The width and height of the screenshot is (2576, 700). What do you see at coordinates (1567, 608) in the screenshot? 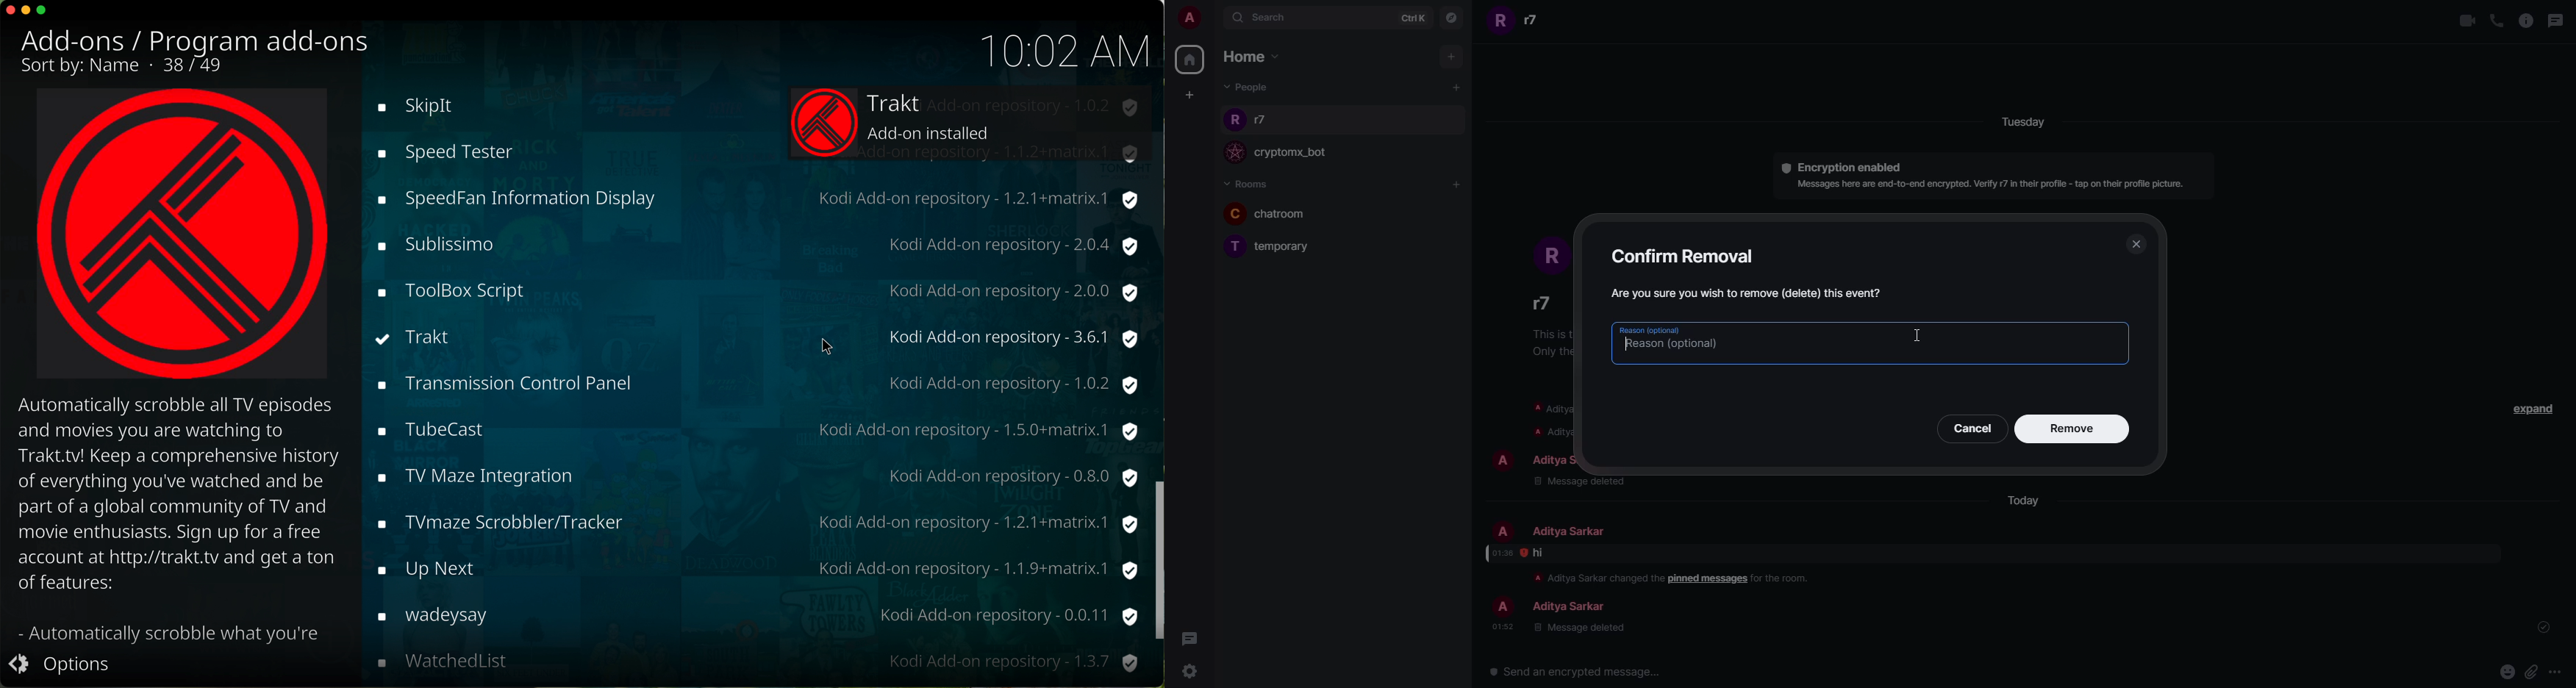
I see `people` at bounding box center [1567, 608].